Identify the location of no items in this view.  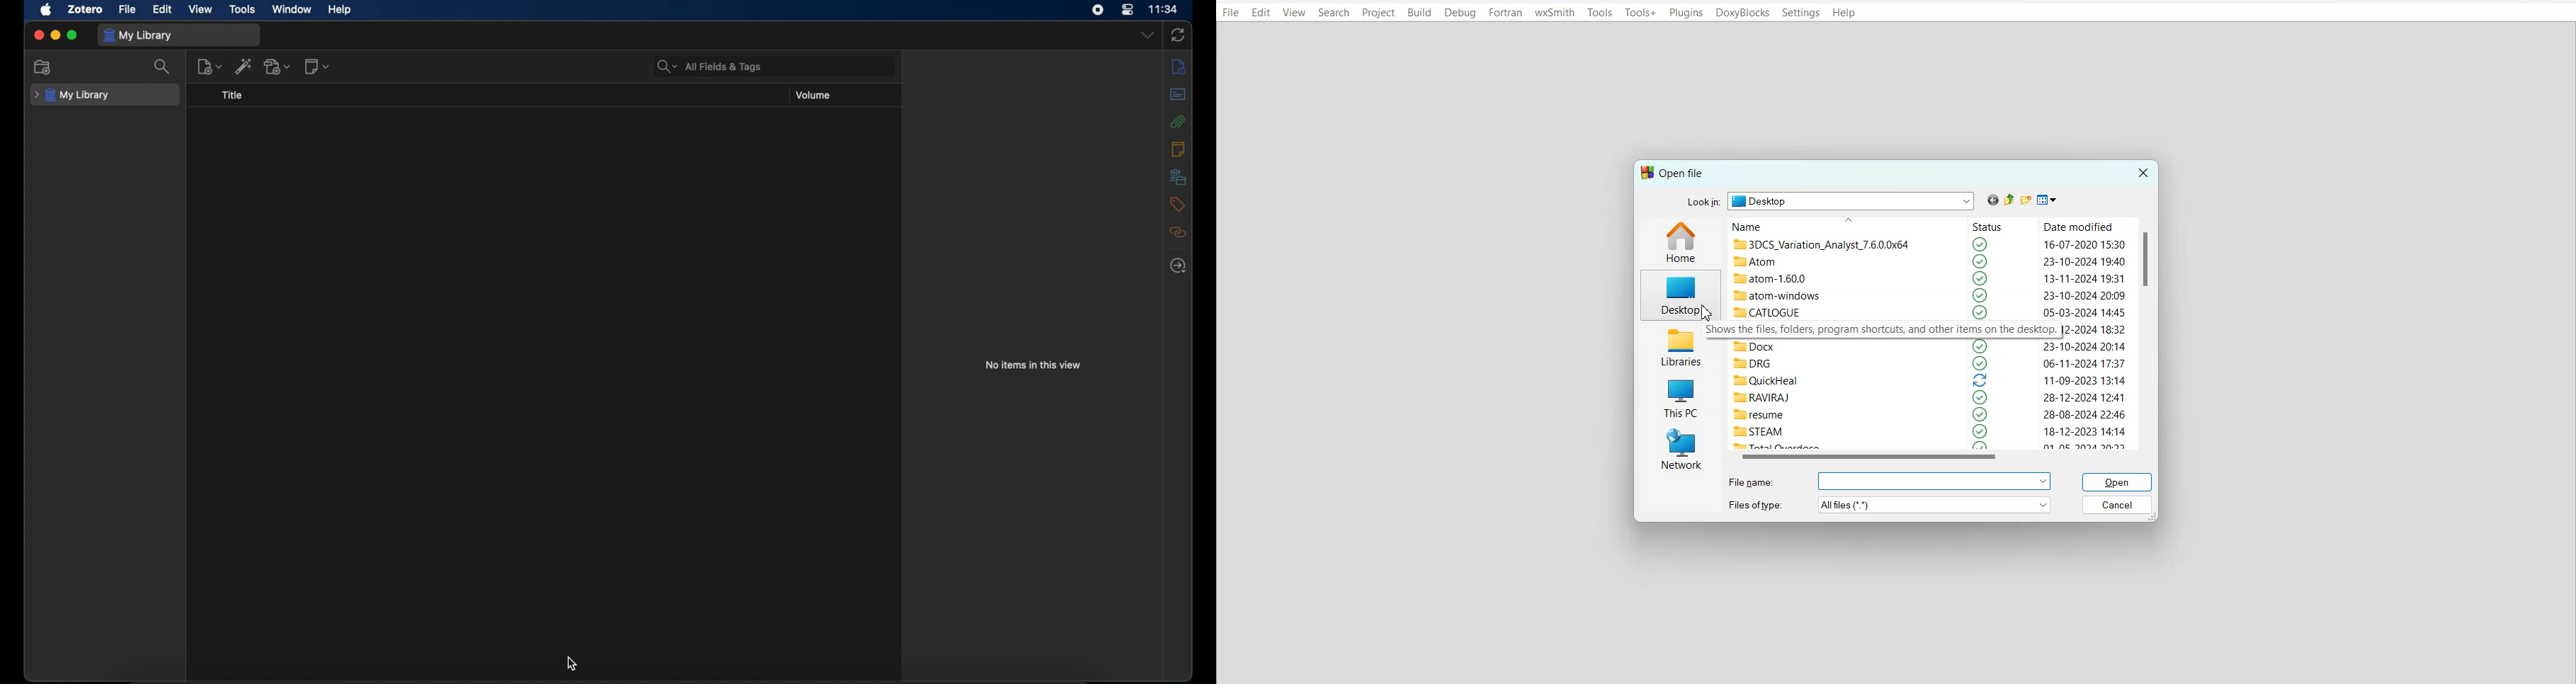
(1031, 364).